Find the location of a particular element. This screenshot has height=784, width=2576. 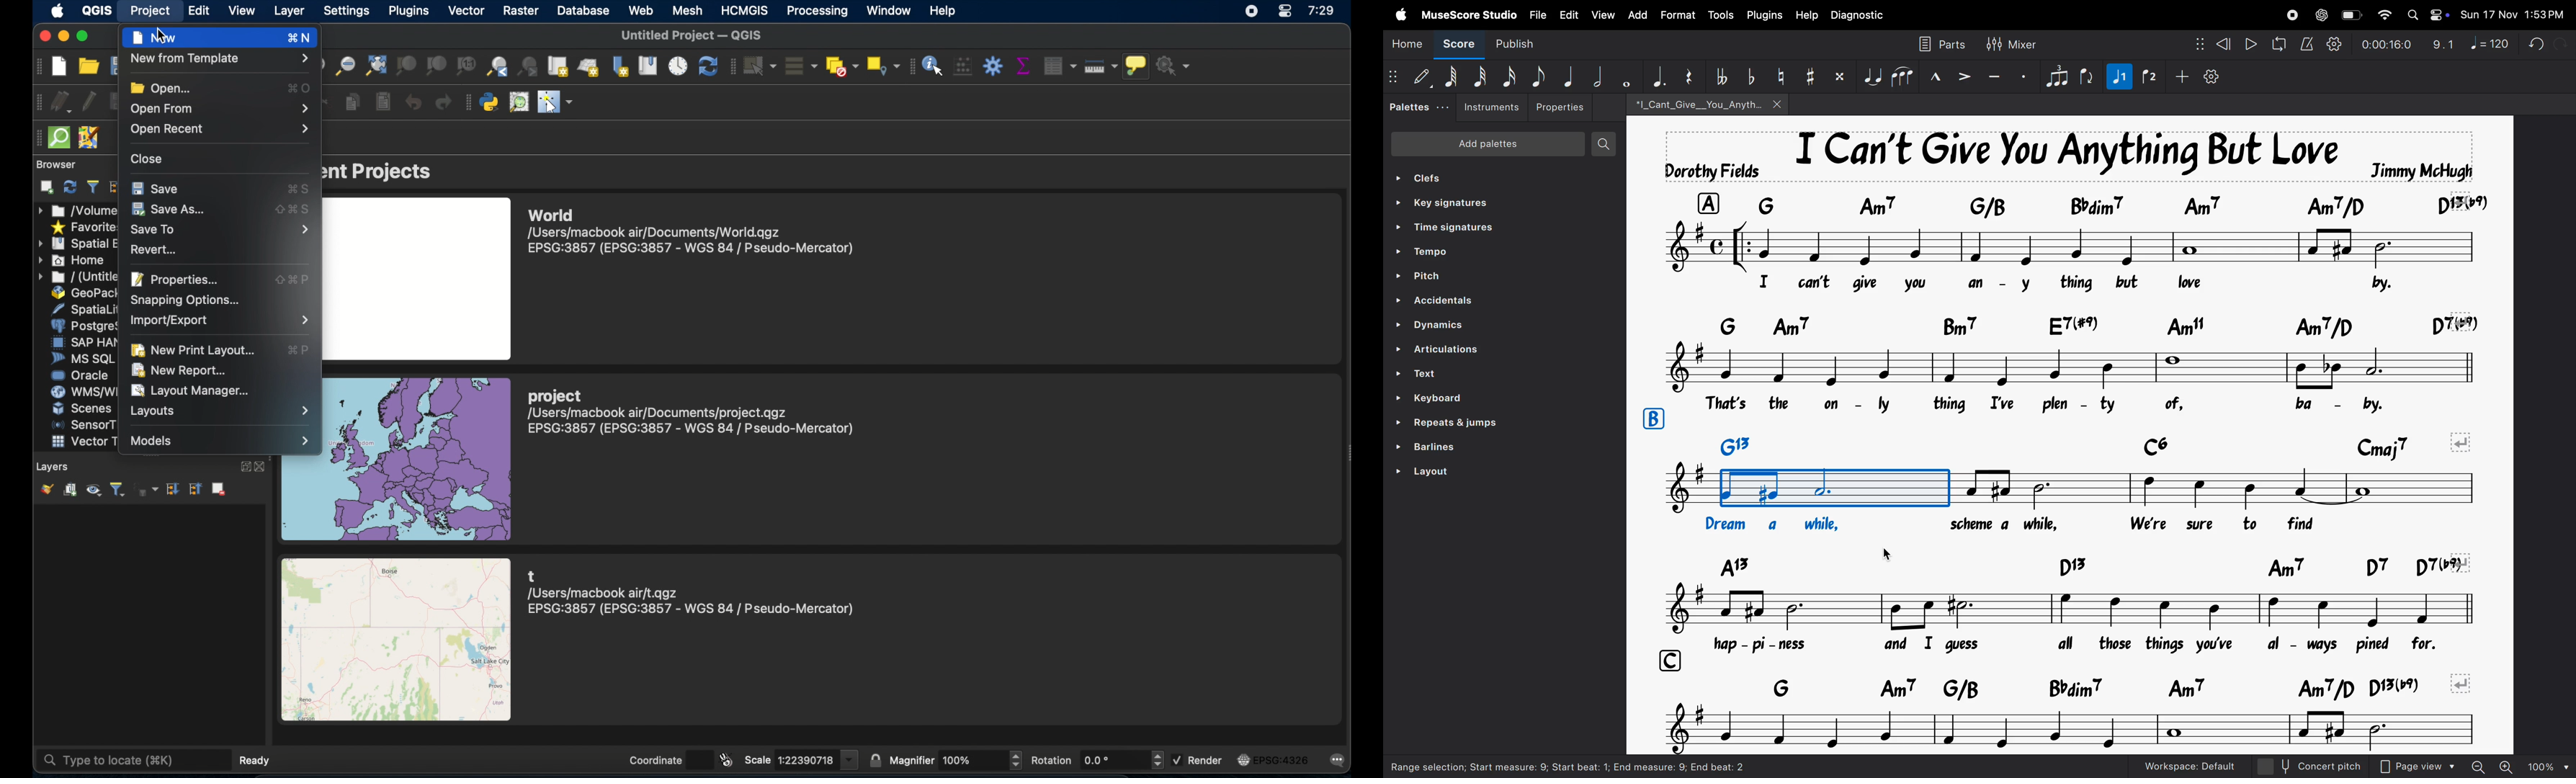

keyboard is located at coordinates (1440, 397).